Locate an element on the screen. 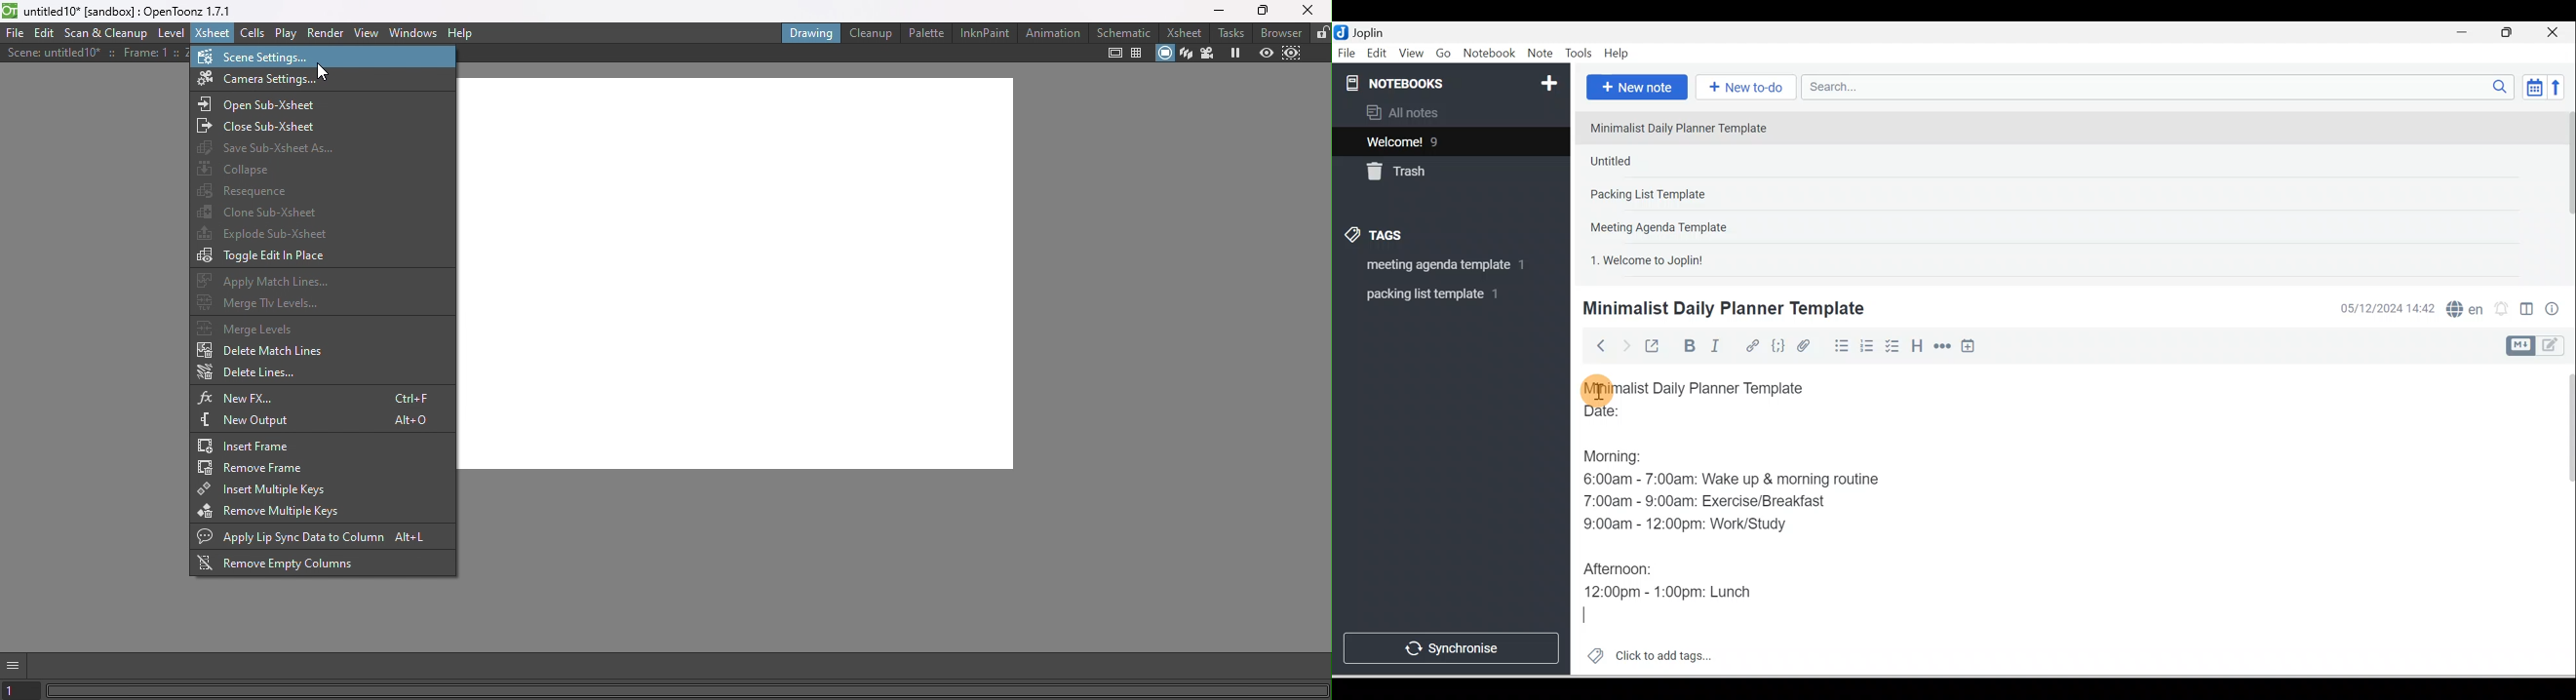 This screenshot has width=2576, height=700. Bulleted list is located at coordinates (1839, 345).